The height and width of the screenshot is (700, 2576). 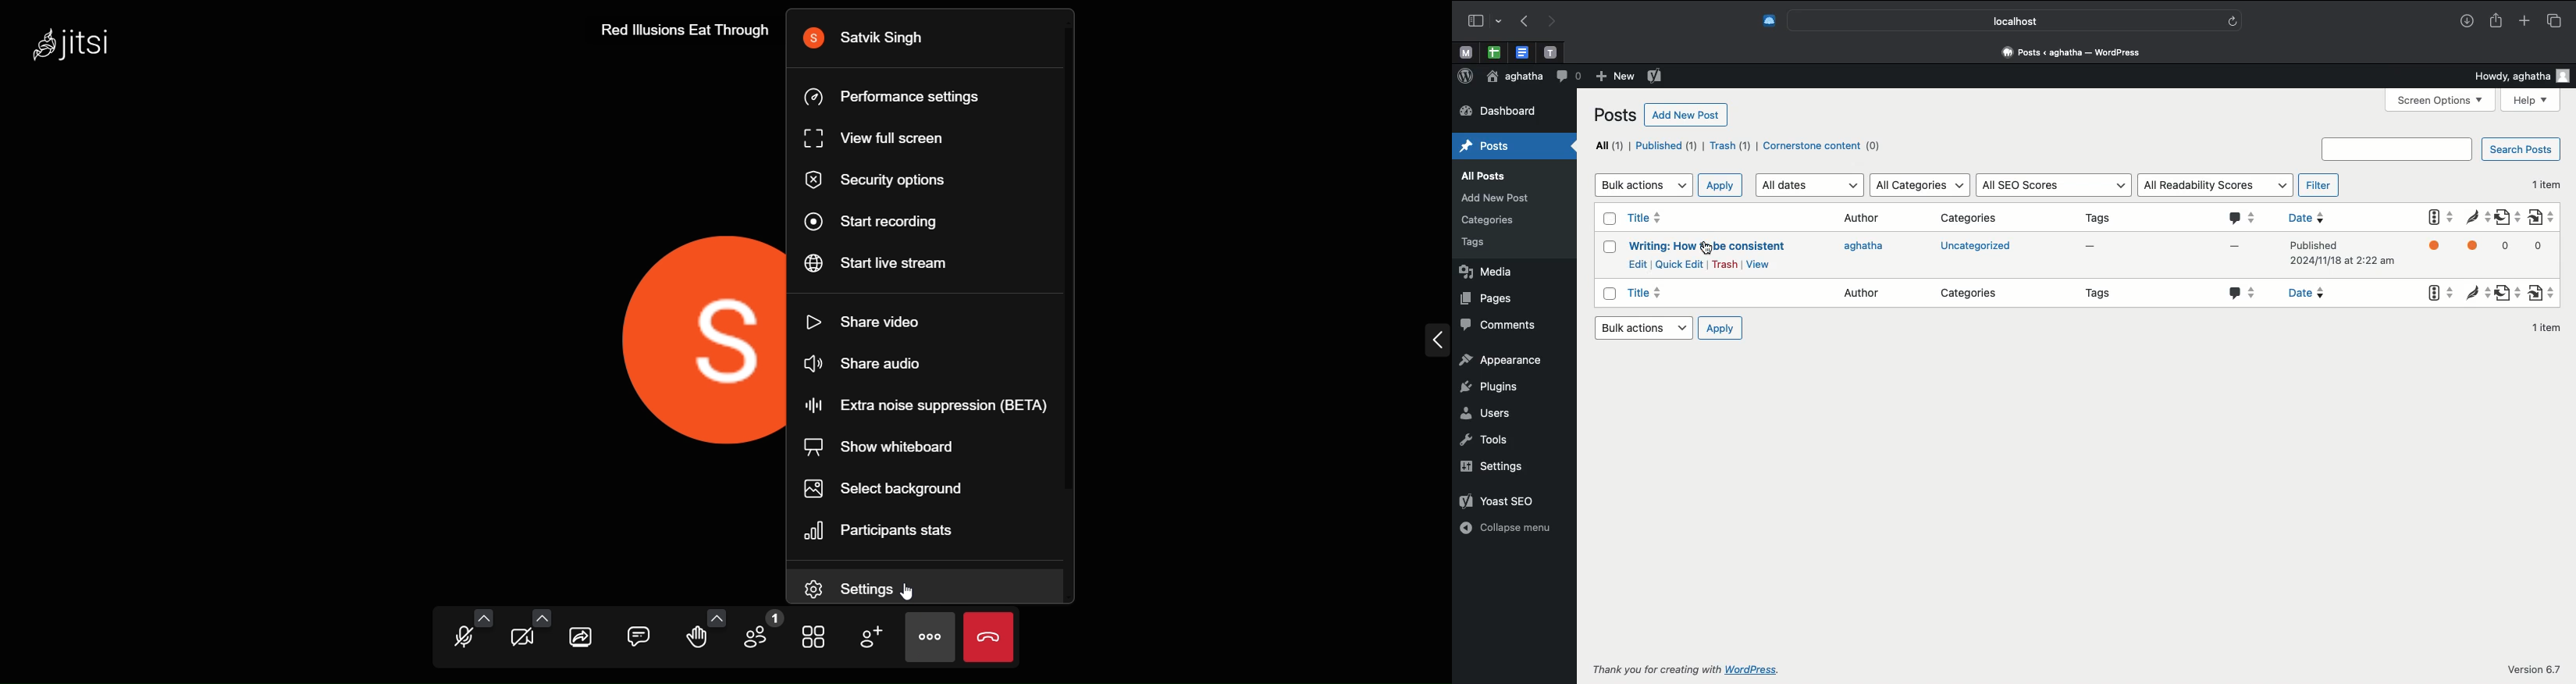 What do you see at coordinates (2523, 20) in the screenshot?
I see `Add new tab` at bounding box center [2523, 20].